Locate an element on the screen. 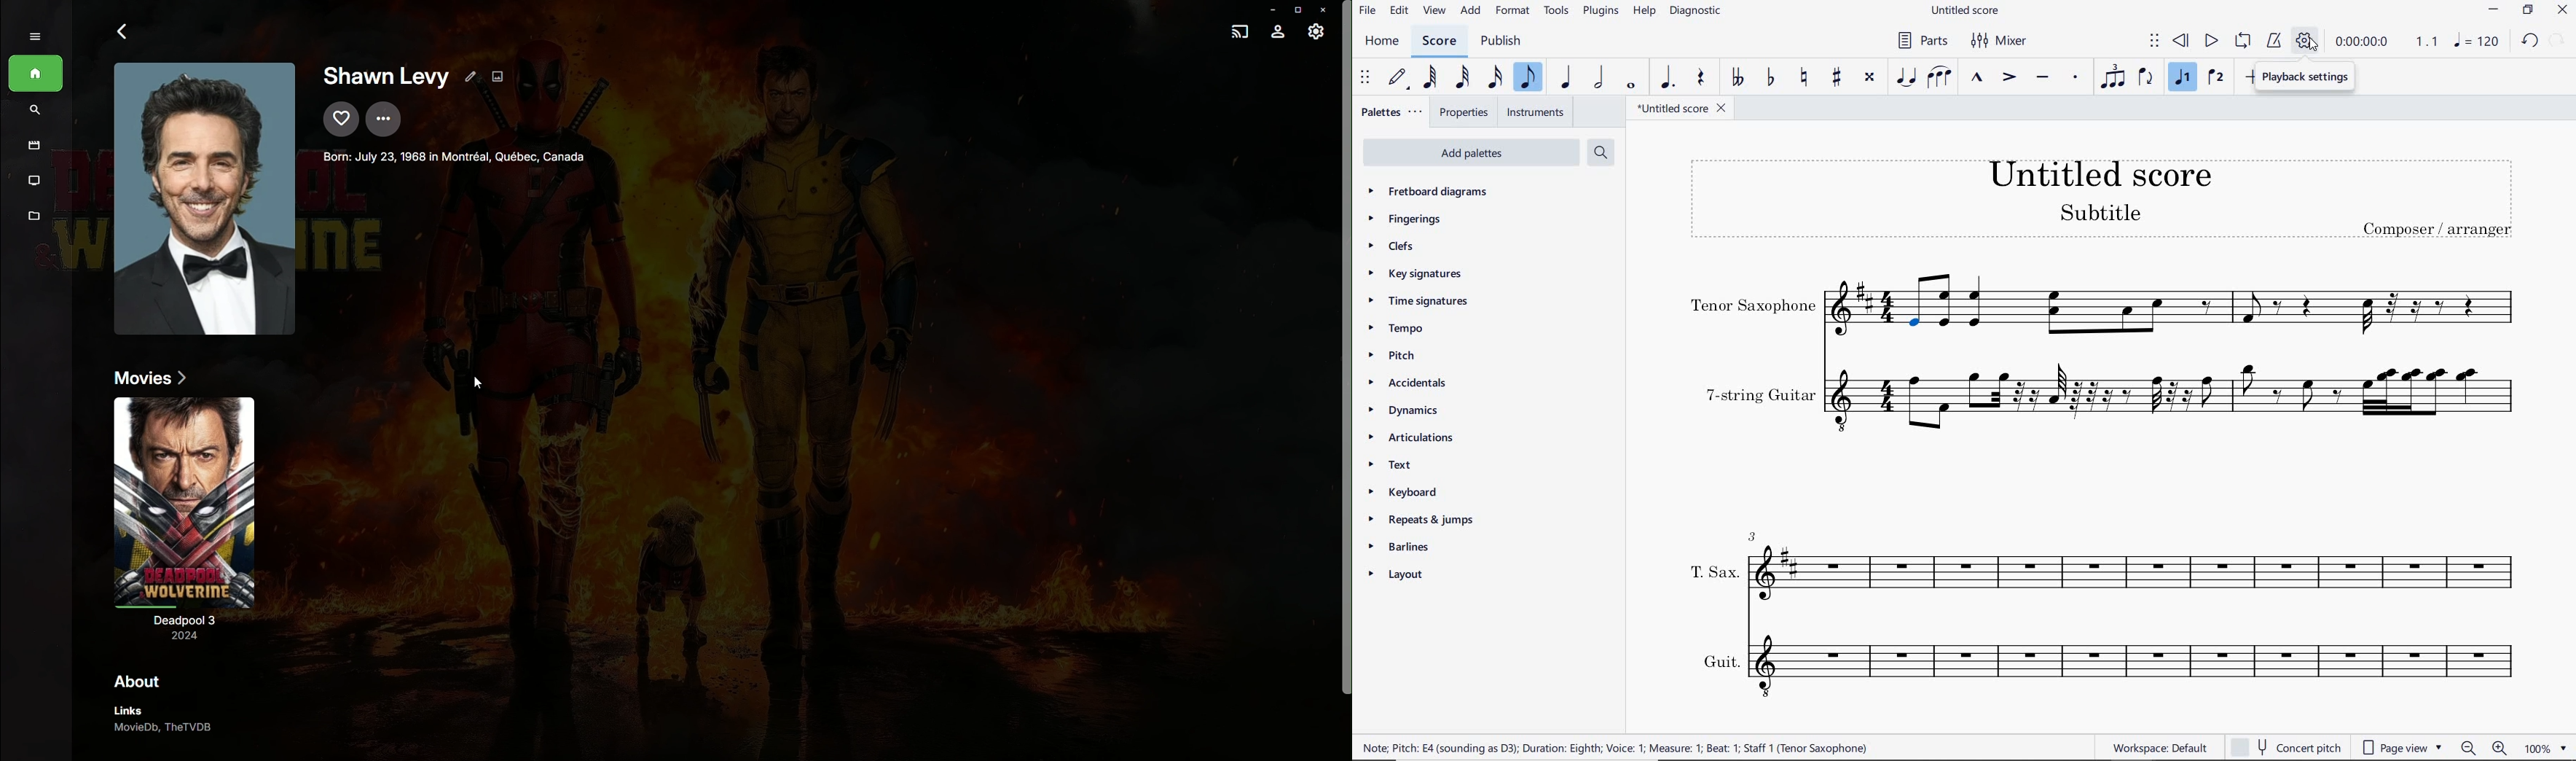  LOOP PLAYBACK is located at coordinates (2242, 39).